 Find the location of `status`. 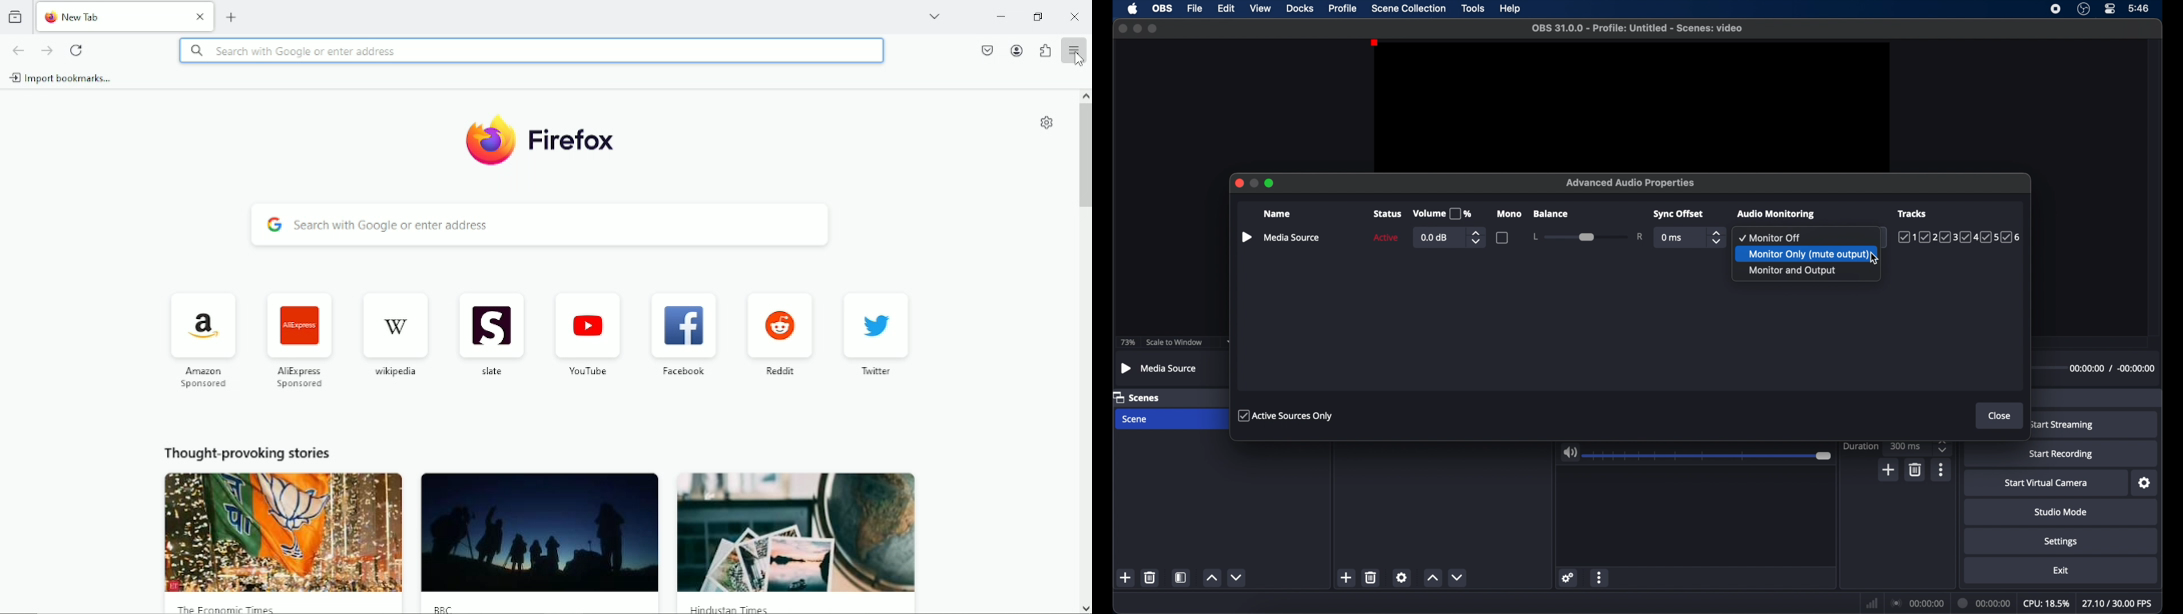

status is located at coordinates (1388, 214).